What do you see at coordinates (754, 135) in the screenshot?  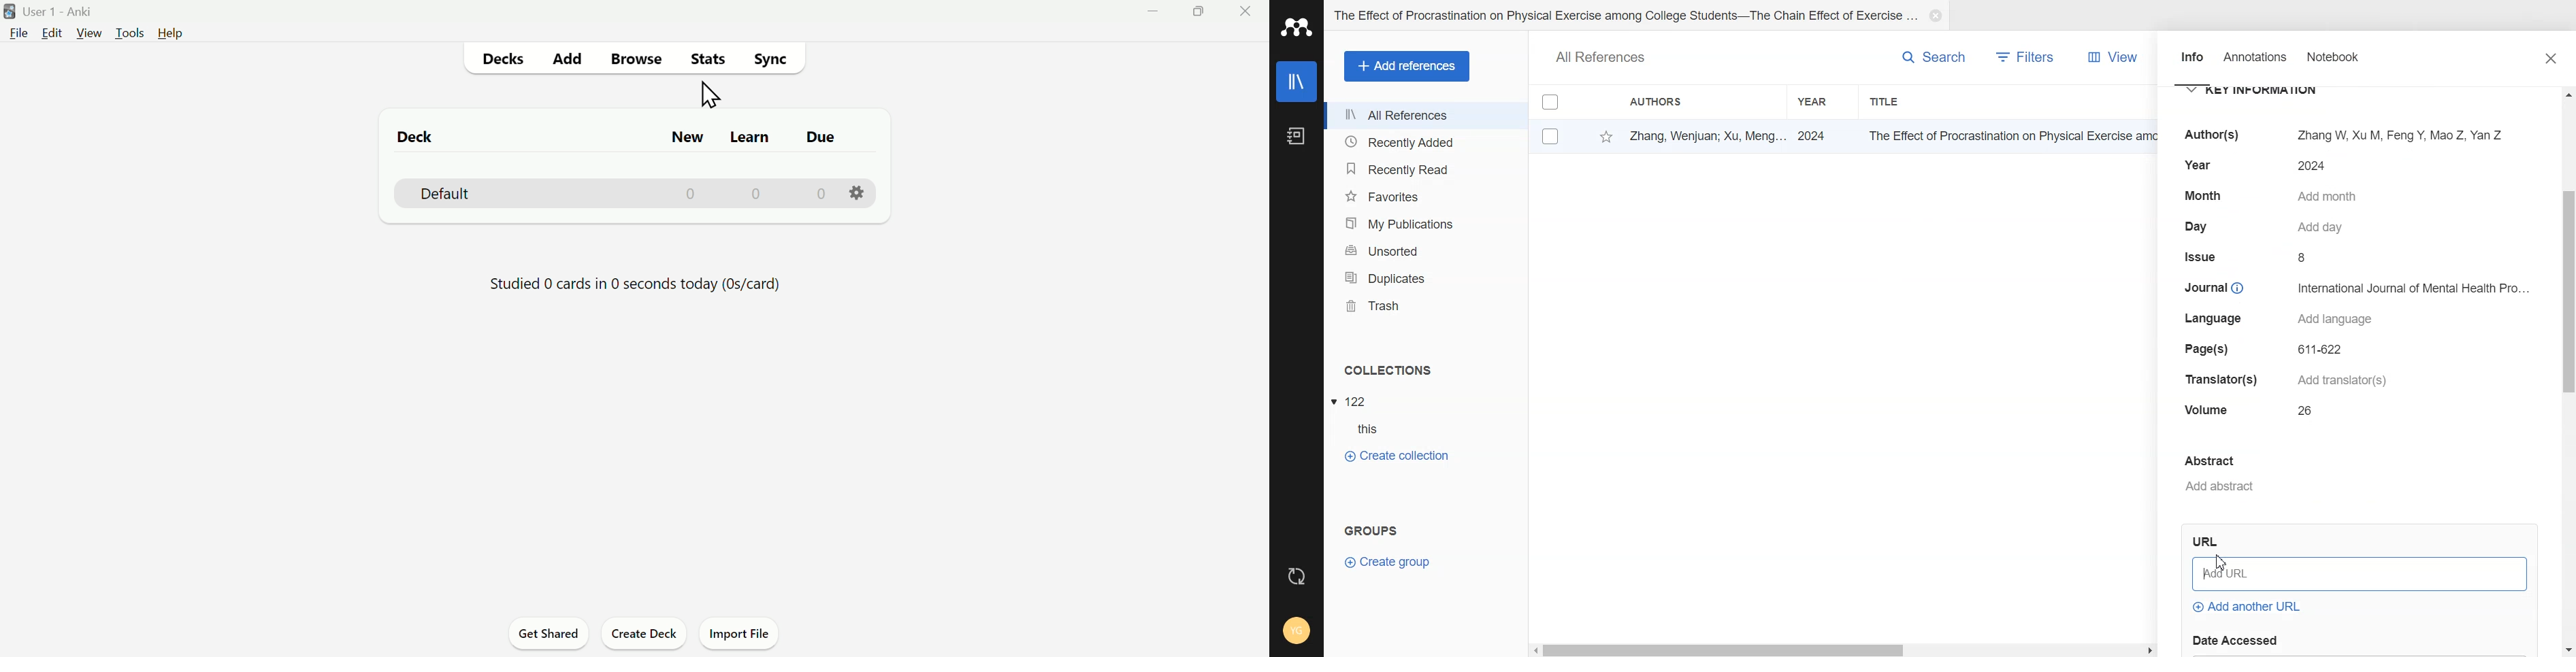 I see `Learn` at bounding box center [754, 135].